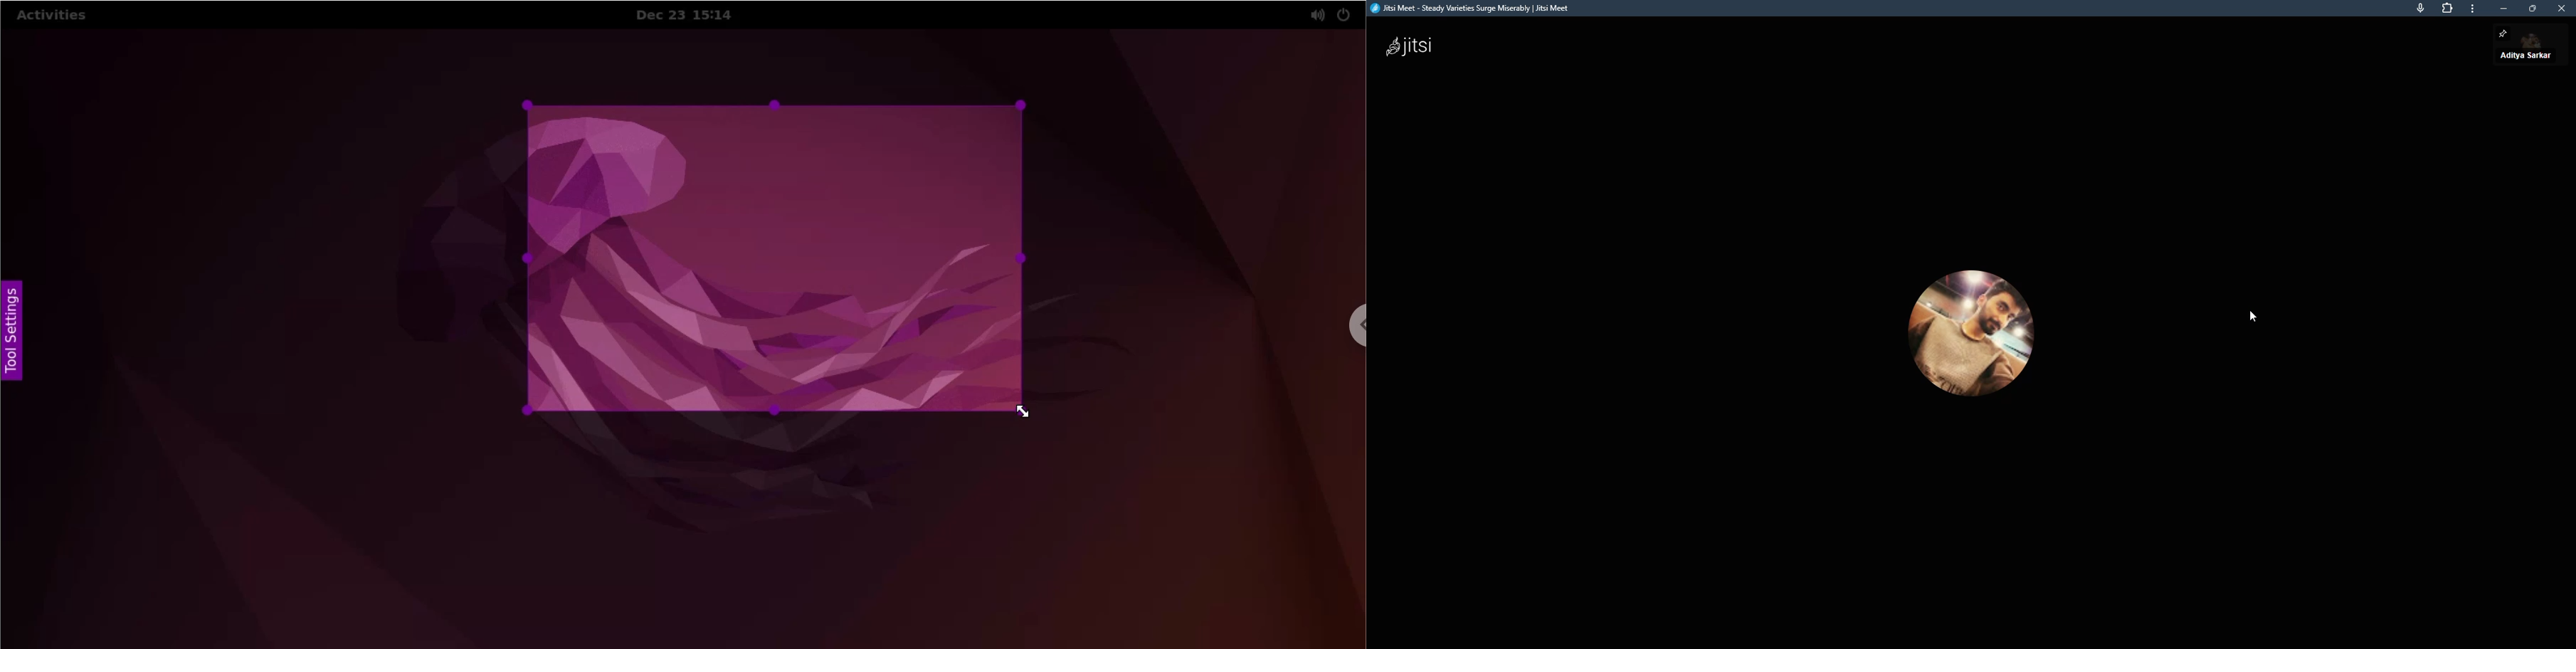  Describe the element at coordinates (2445, 8) in the screenshot. I see `extensions` at that location.